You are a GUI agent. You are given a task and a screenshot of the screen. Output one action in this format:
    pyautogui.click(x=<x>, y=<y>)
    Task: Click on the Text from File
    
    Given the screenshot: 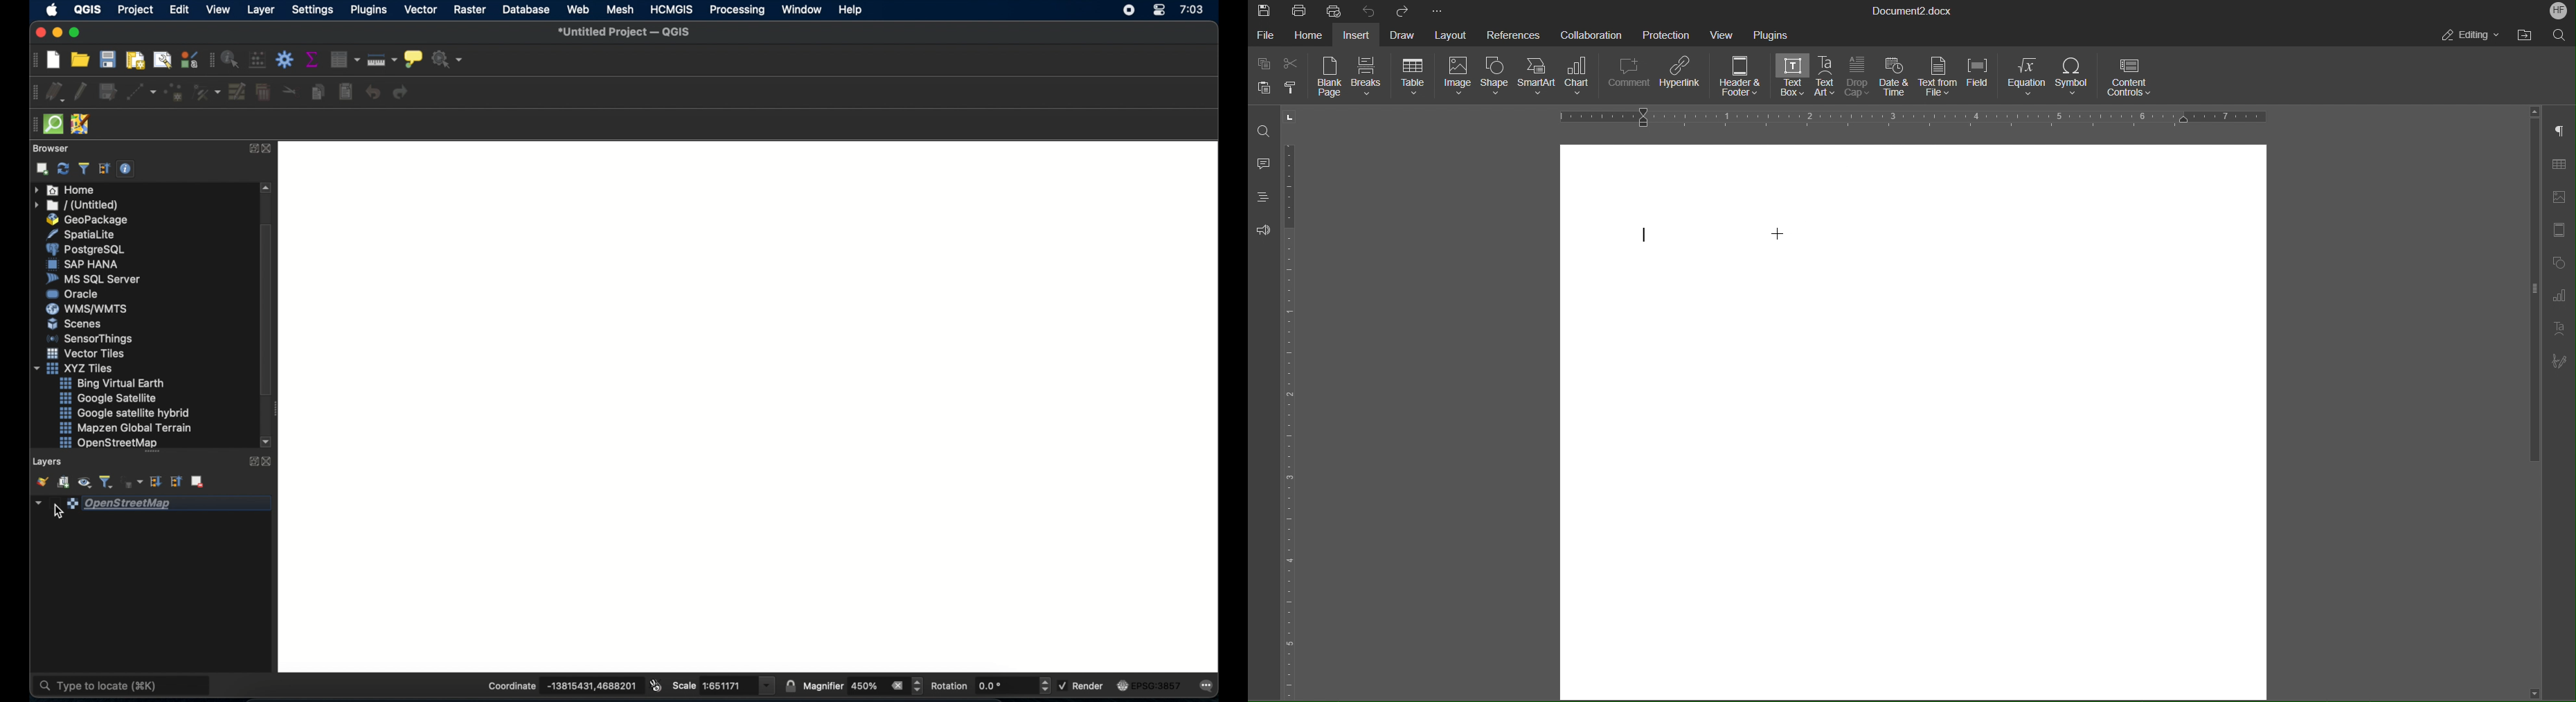 What is the action you would take?
    pyautogui.click(x=1937, y=77)
    